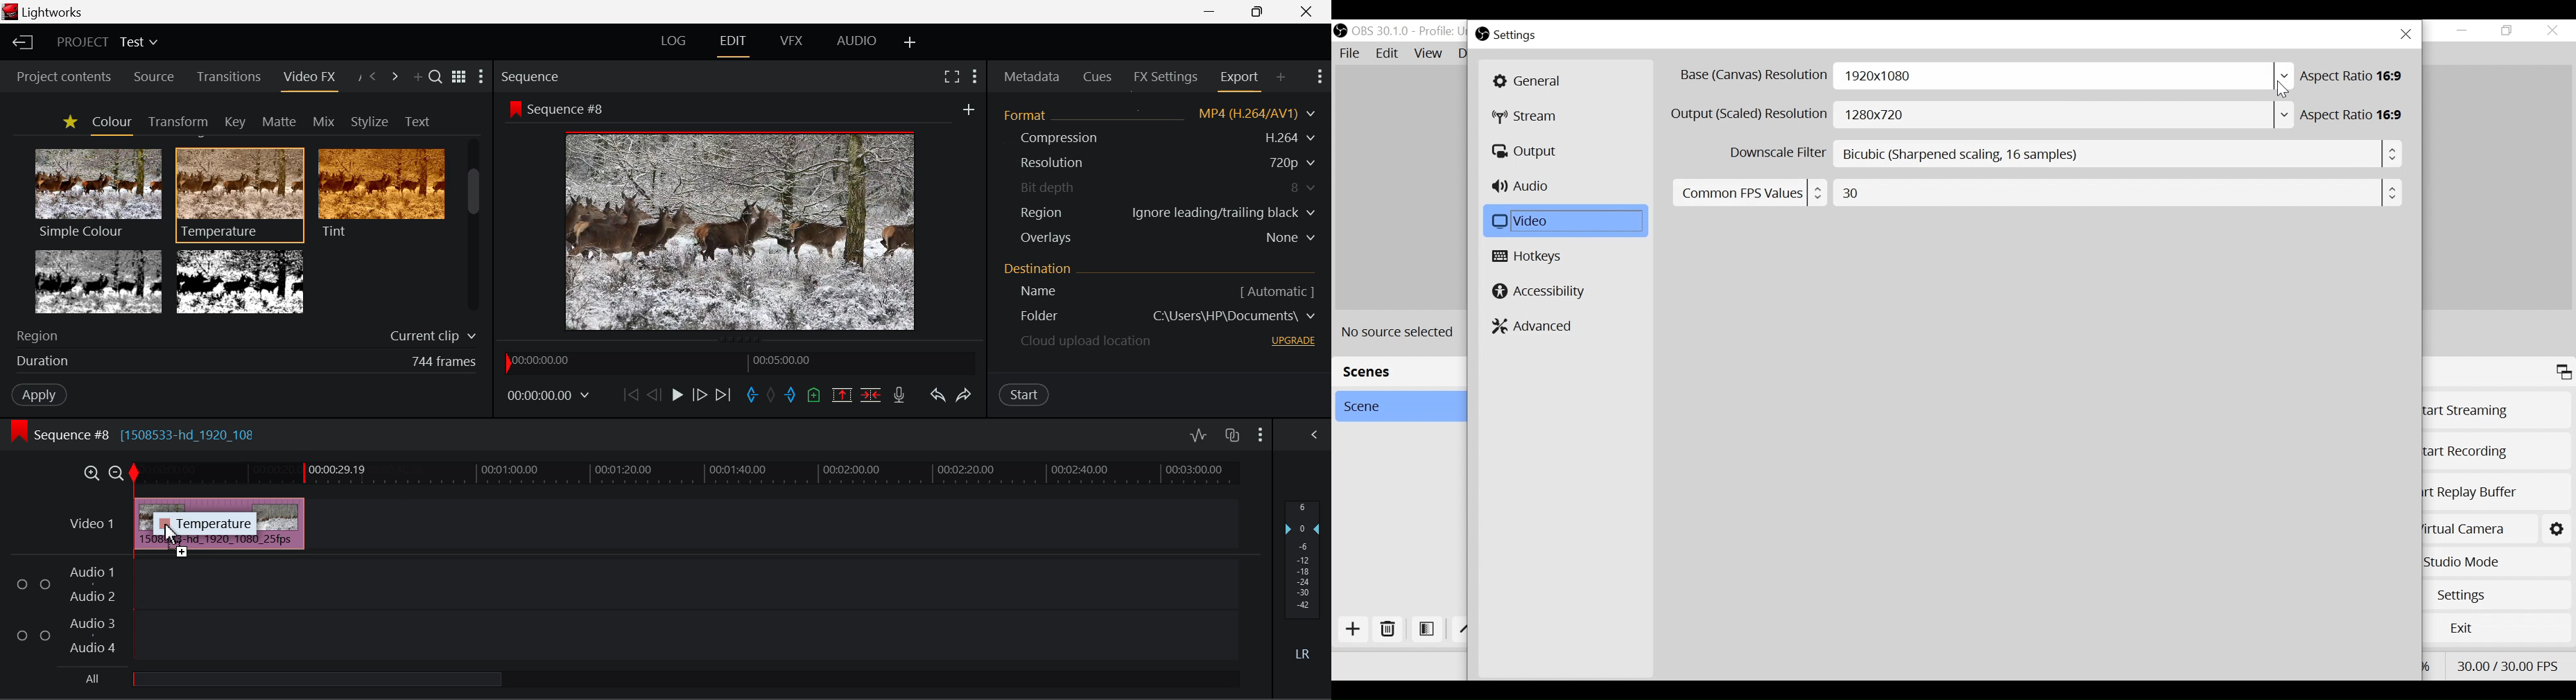 This screenshot has width=2576, height=700. What do you see at coordinates (431, 337) in the screenshot?
I see `Current clip ` at bounding box center [431, 337].